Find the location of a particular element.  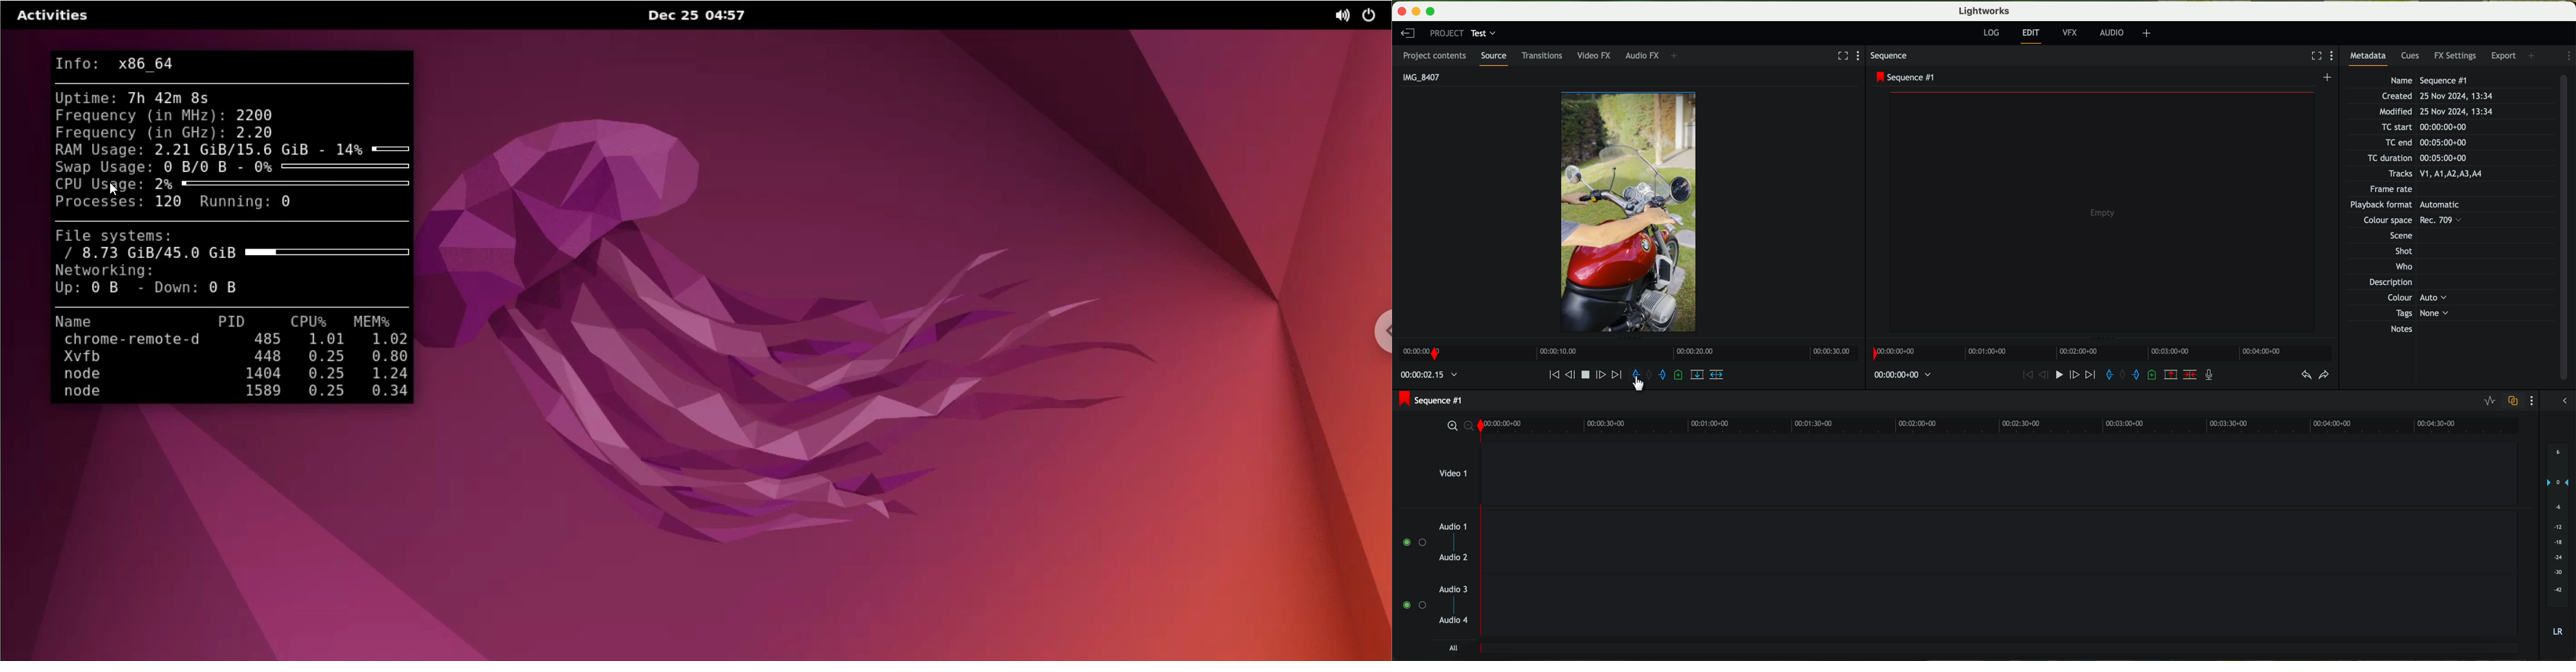

clear marks is located at coordinates (1652, 375).